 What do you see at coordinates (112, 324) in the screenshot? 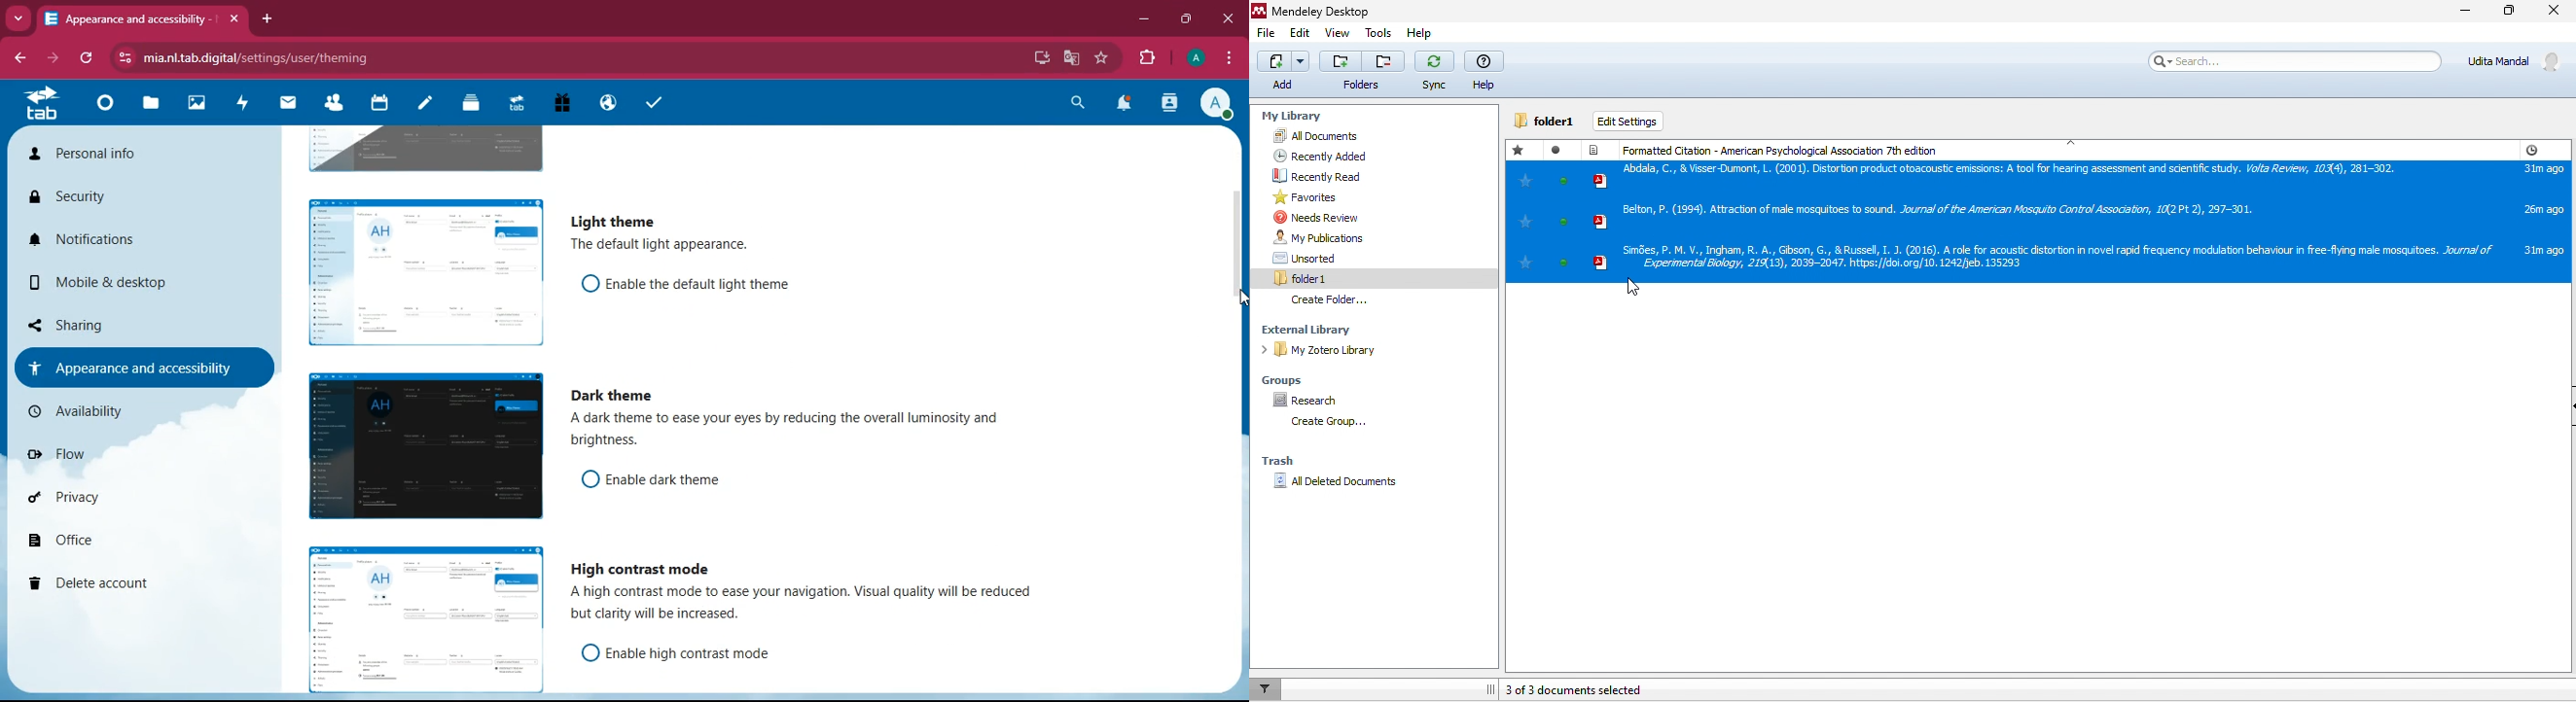
I see `sharing` at bounding box center [112, 324].